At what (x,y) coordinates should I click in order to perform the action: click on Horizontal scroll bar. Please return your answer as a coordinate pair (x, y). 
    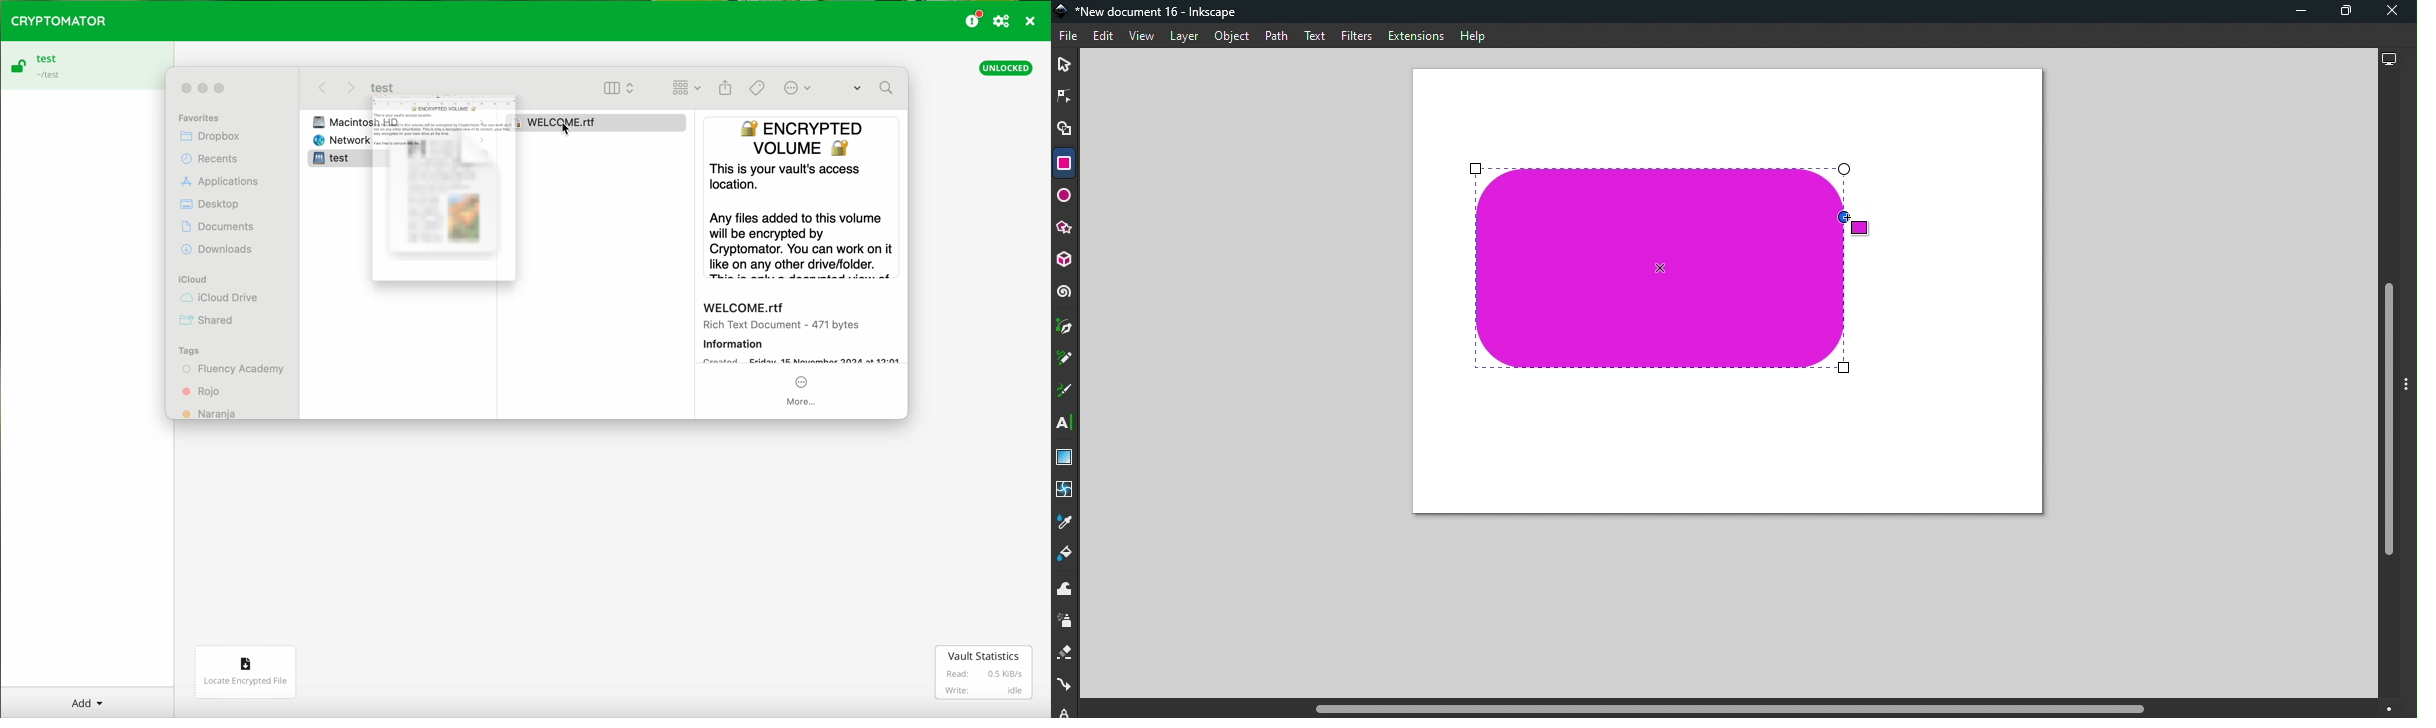
    Looking at the image, I should click on (1733, 709).